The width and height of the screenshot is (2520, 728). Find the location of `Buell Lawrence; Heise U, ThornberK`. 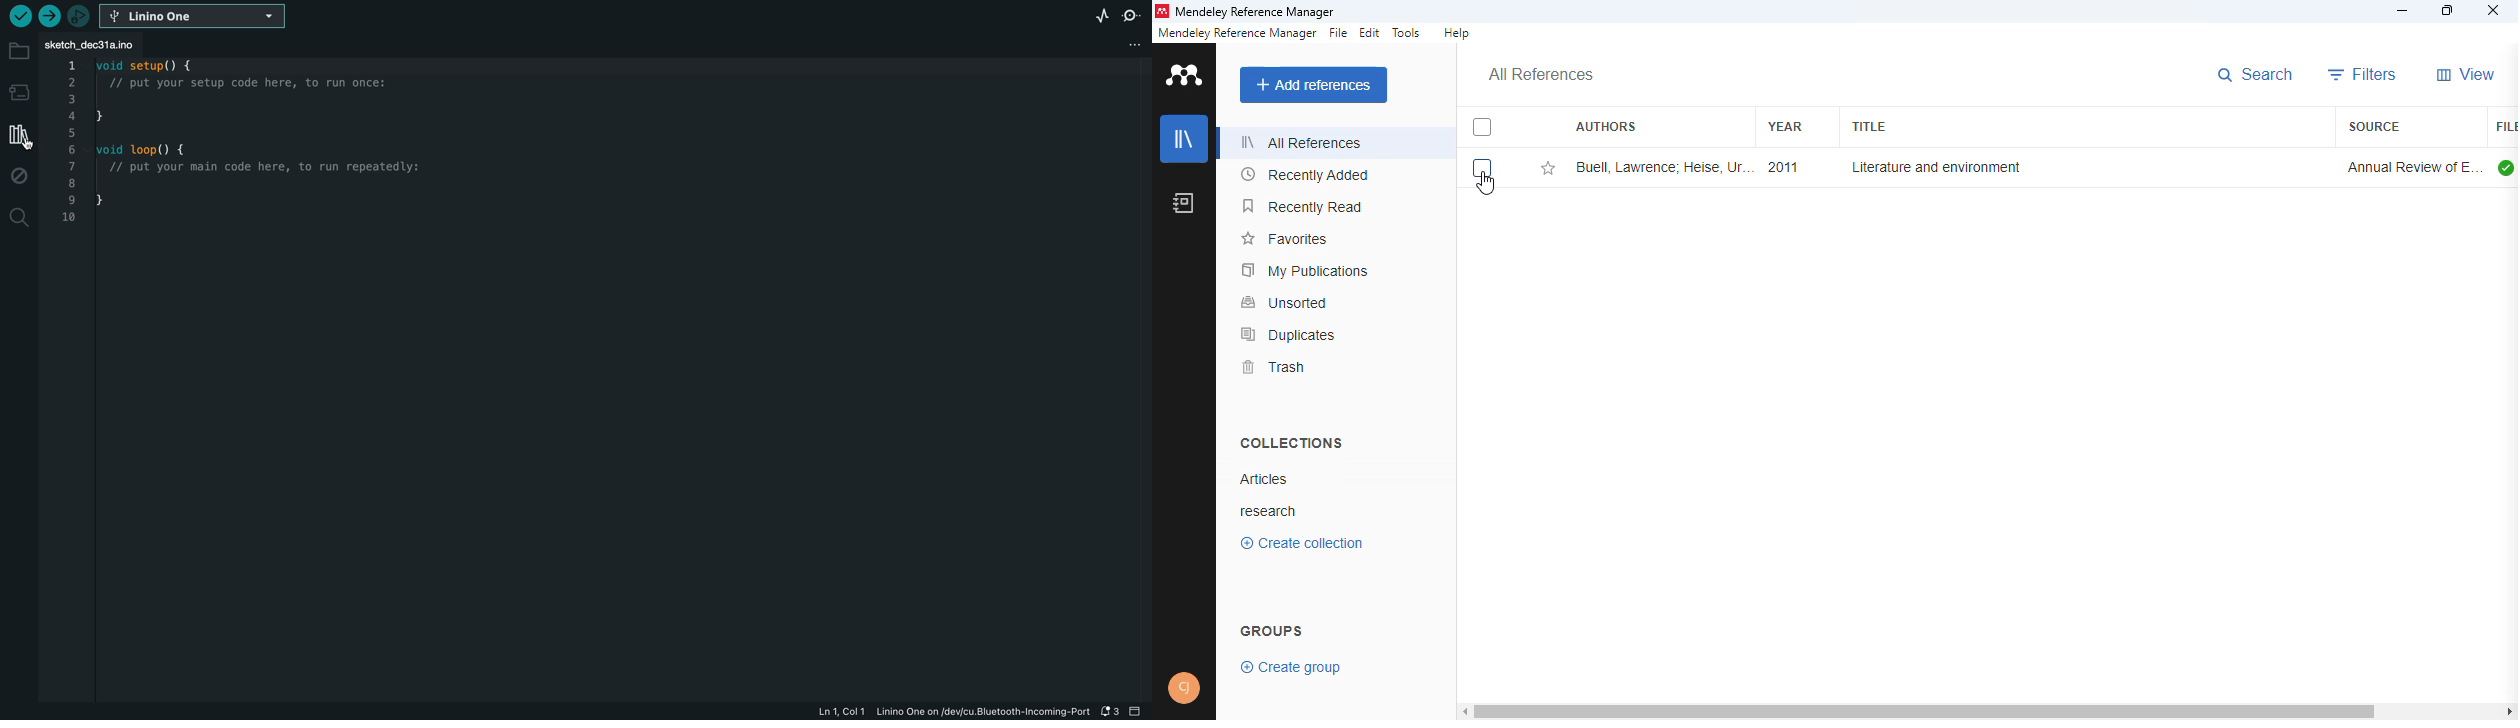

Buell Lawrence; Heise U, ThornberK is located at coordinates (1663, 167).